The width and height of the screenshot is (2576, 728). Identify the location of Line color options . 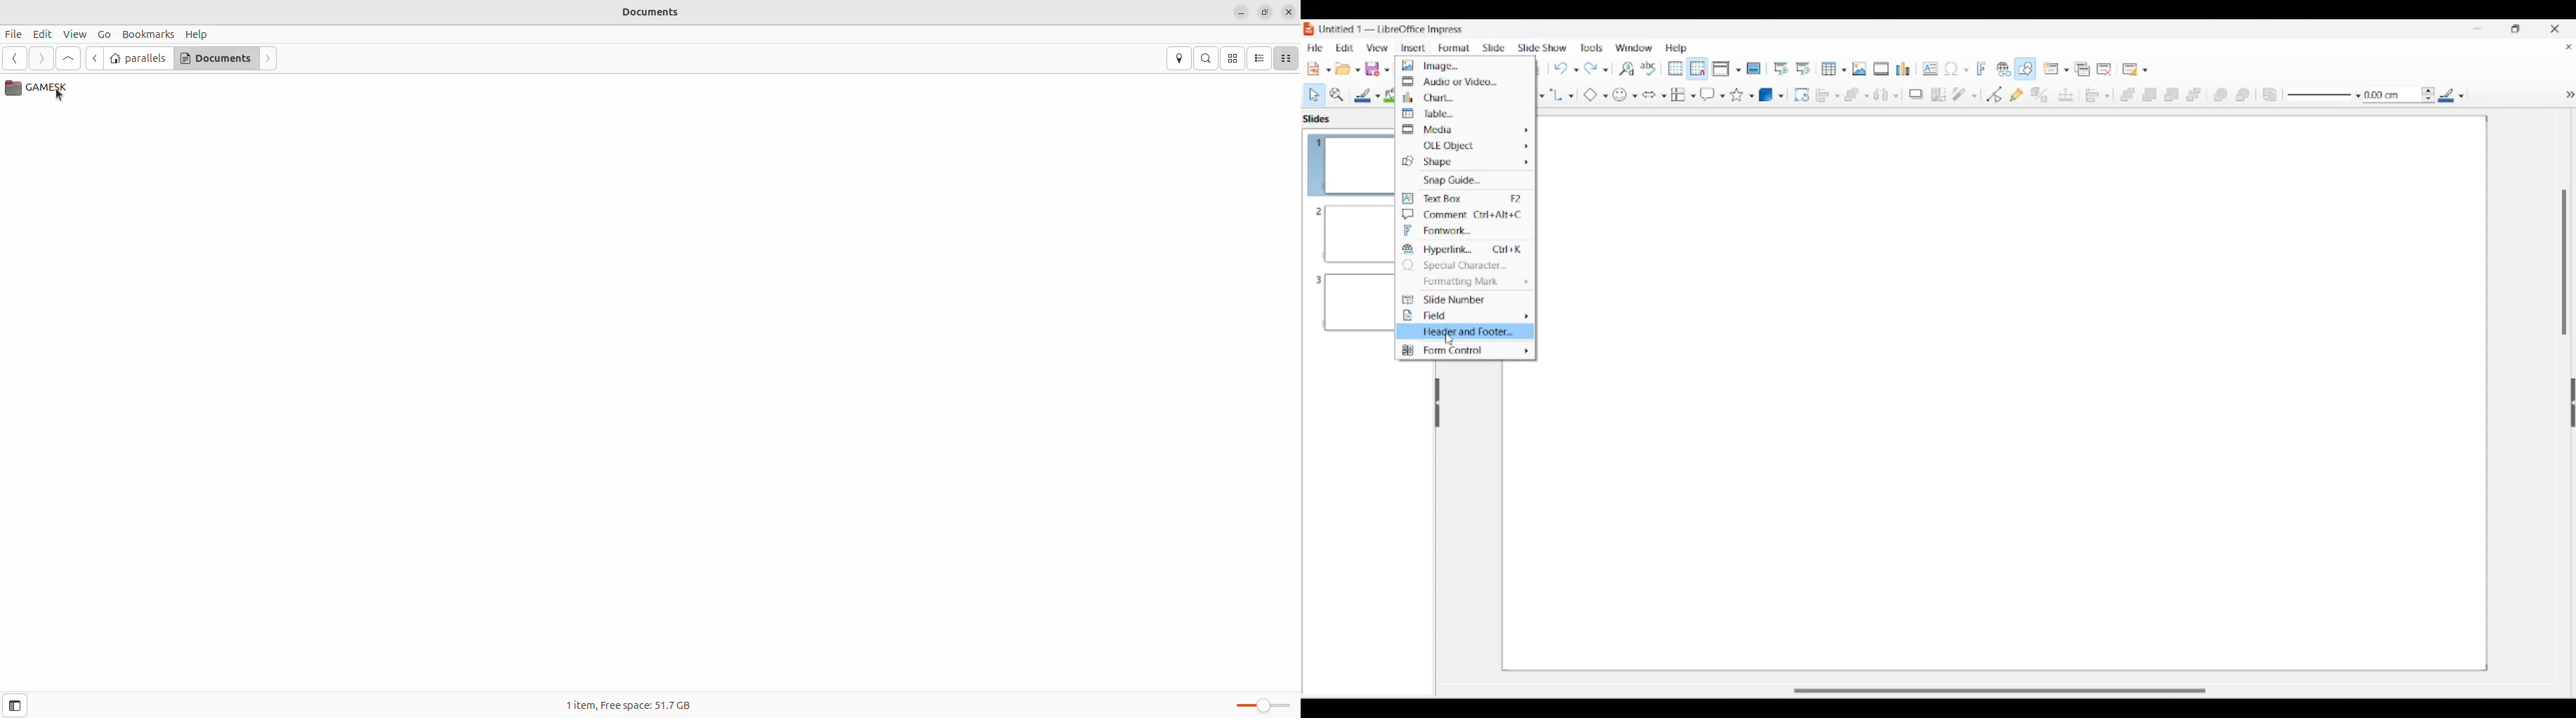
(1367, 96).